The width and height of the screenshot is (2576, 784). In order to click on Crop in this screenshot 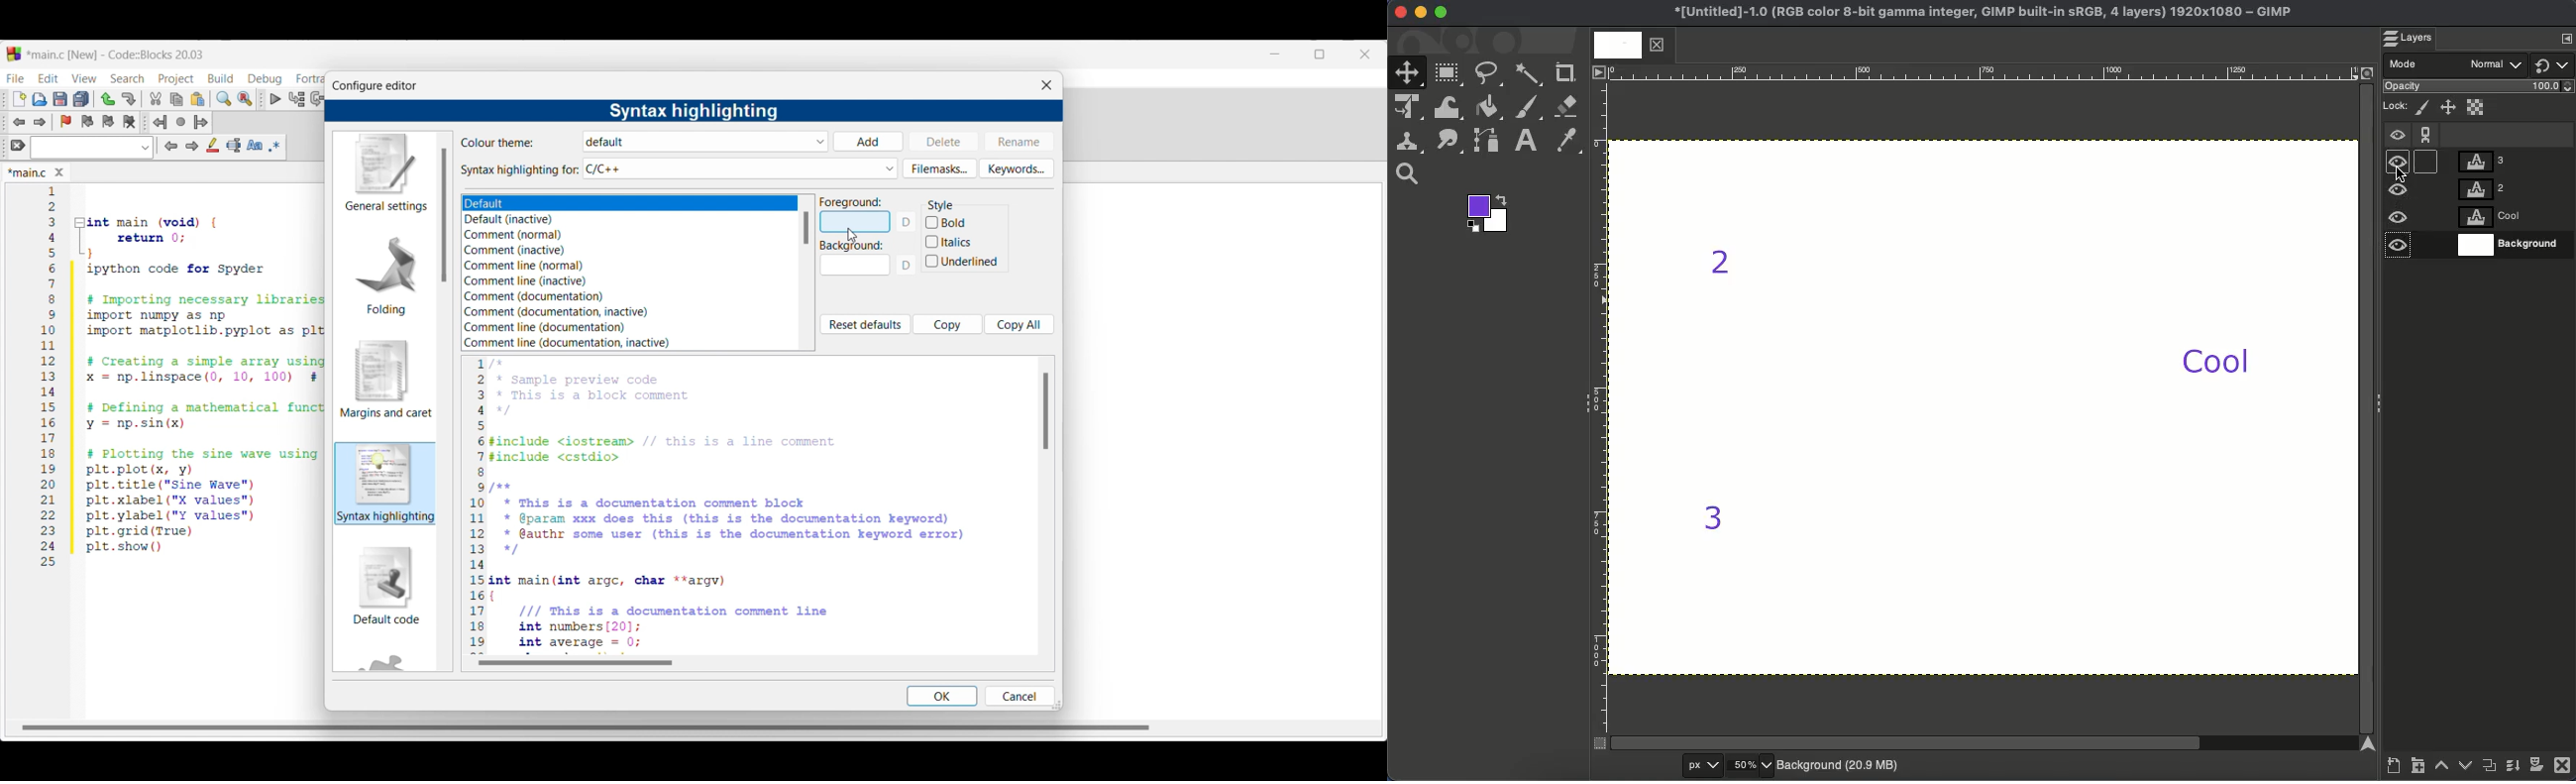, I will do `click(1566, 71)`.